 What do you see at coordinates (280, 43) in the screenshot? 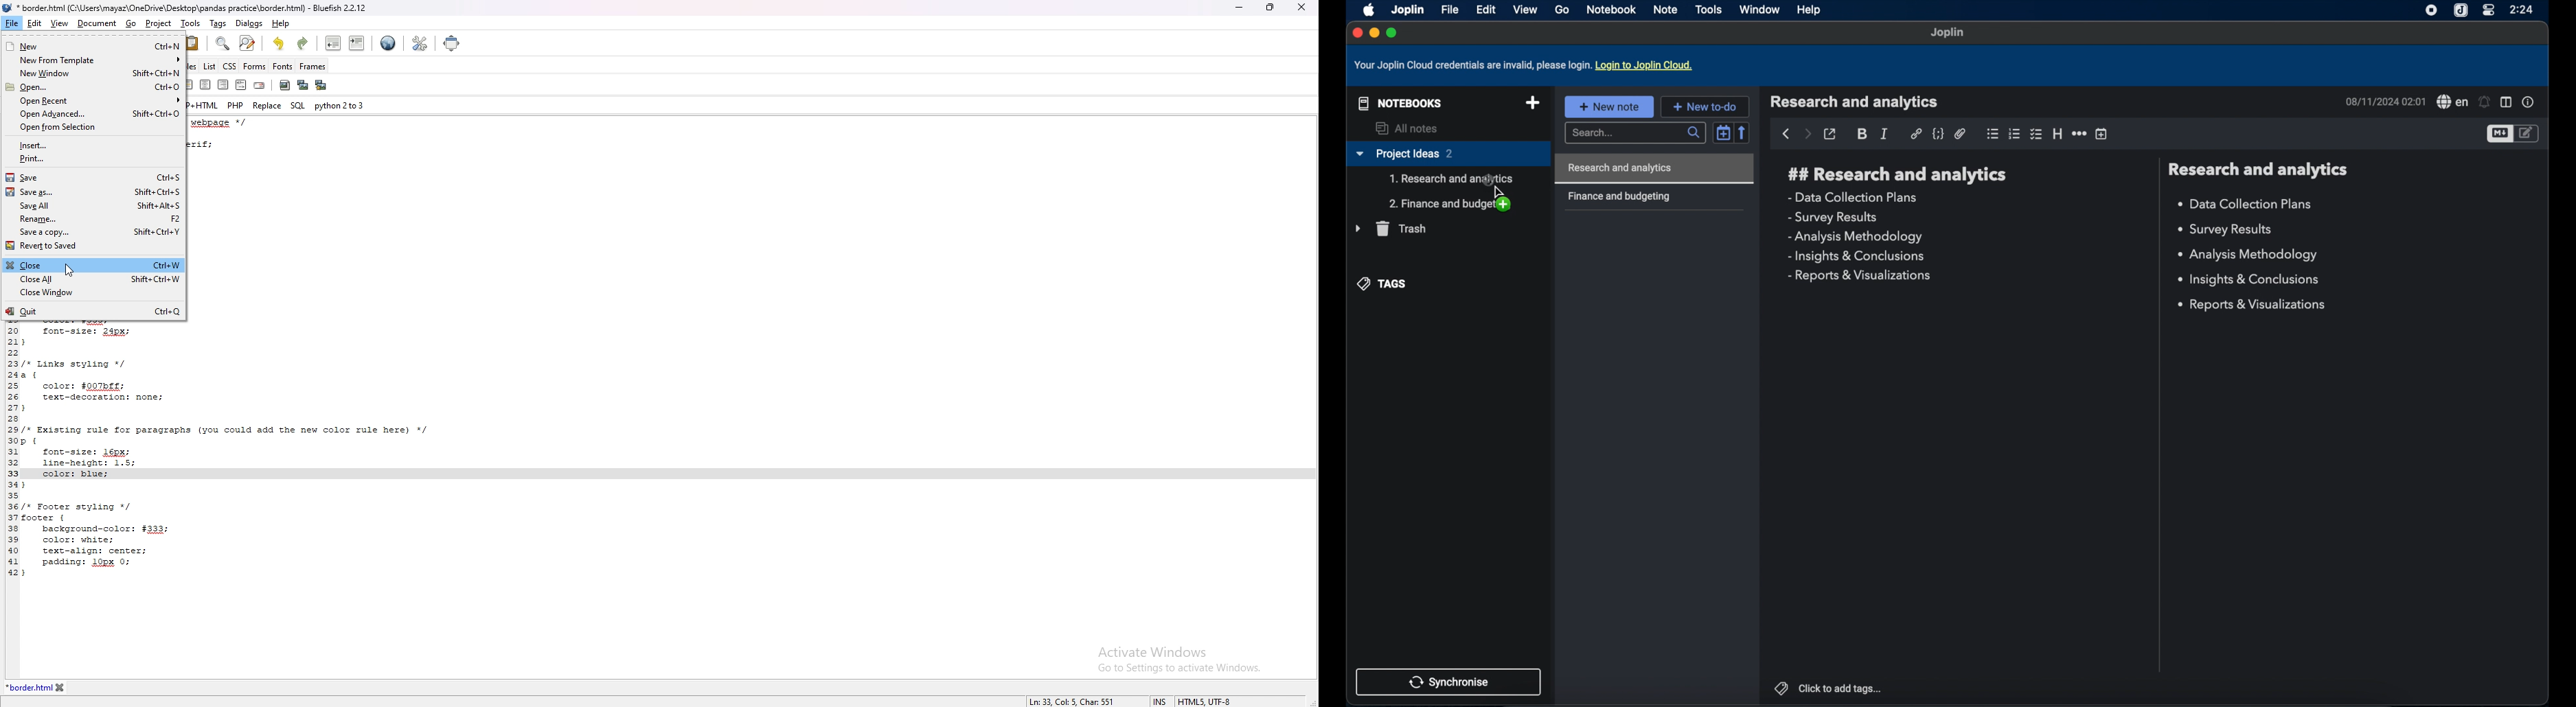
I see `undo` at bounding box center [280, 43].